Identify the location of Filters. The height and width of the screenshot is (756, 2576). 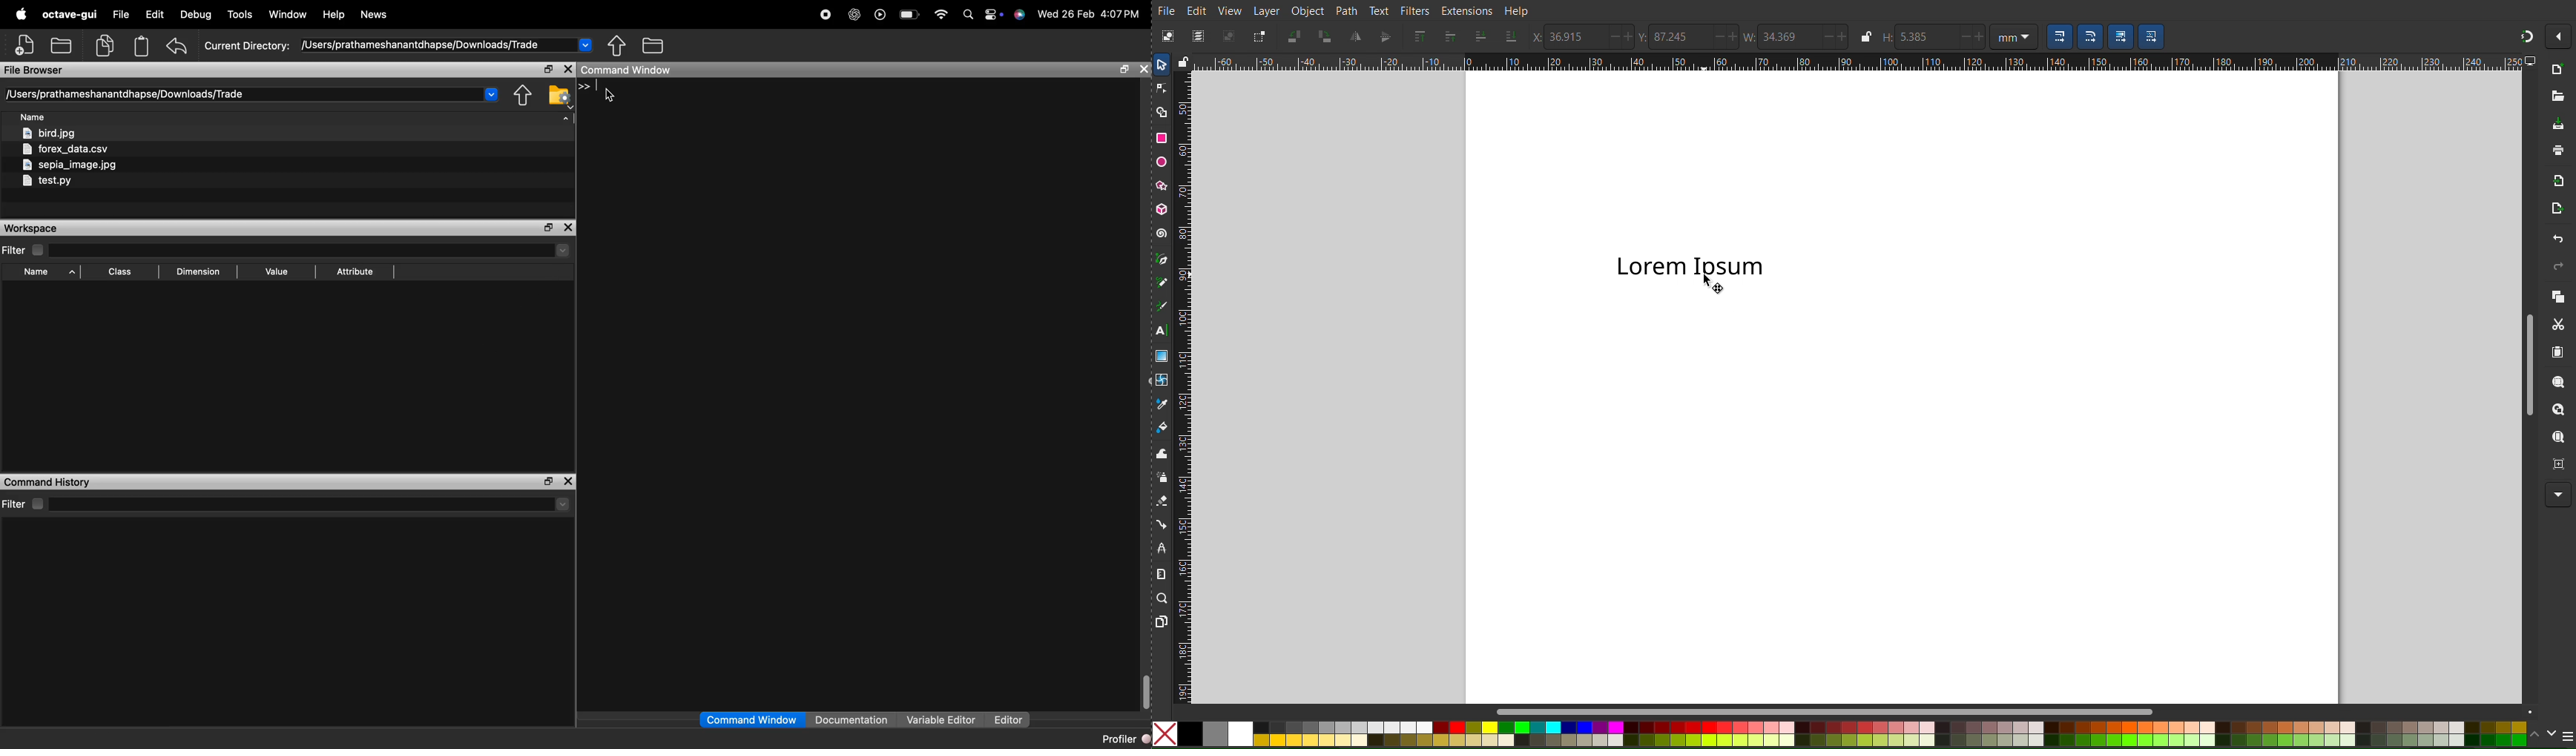
(1417, 10).